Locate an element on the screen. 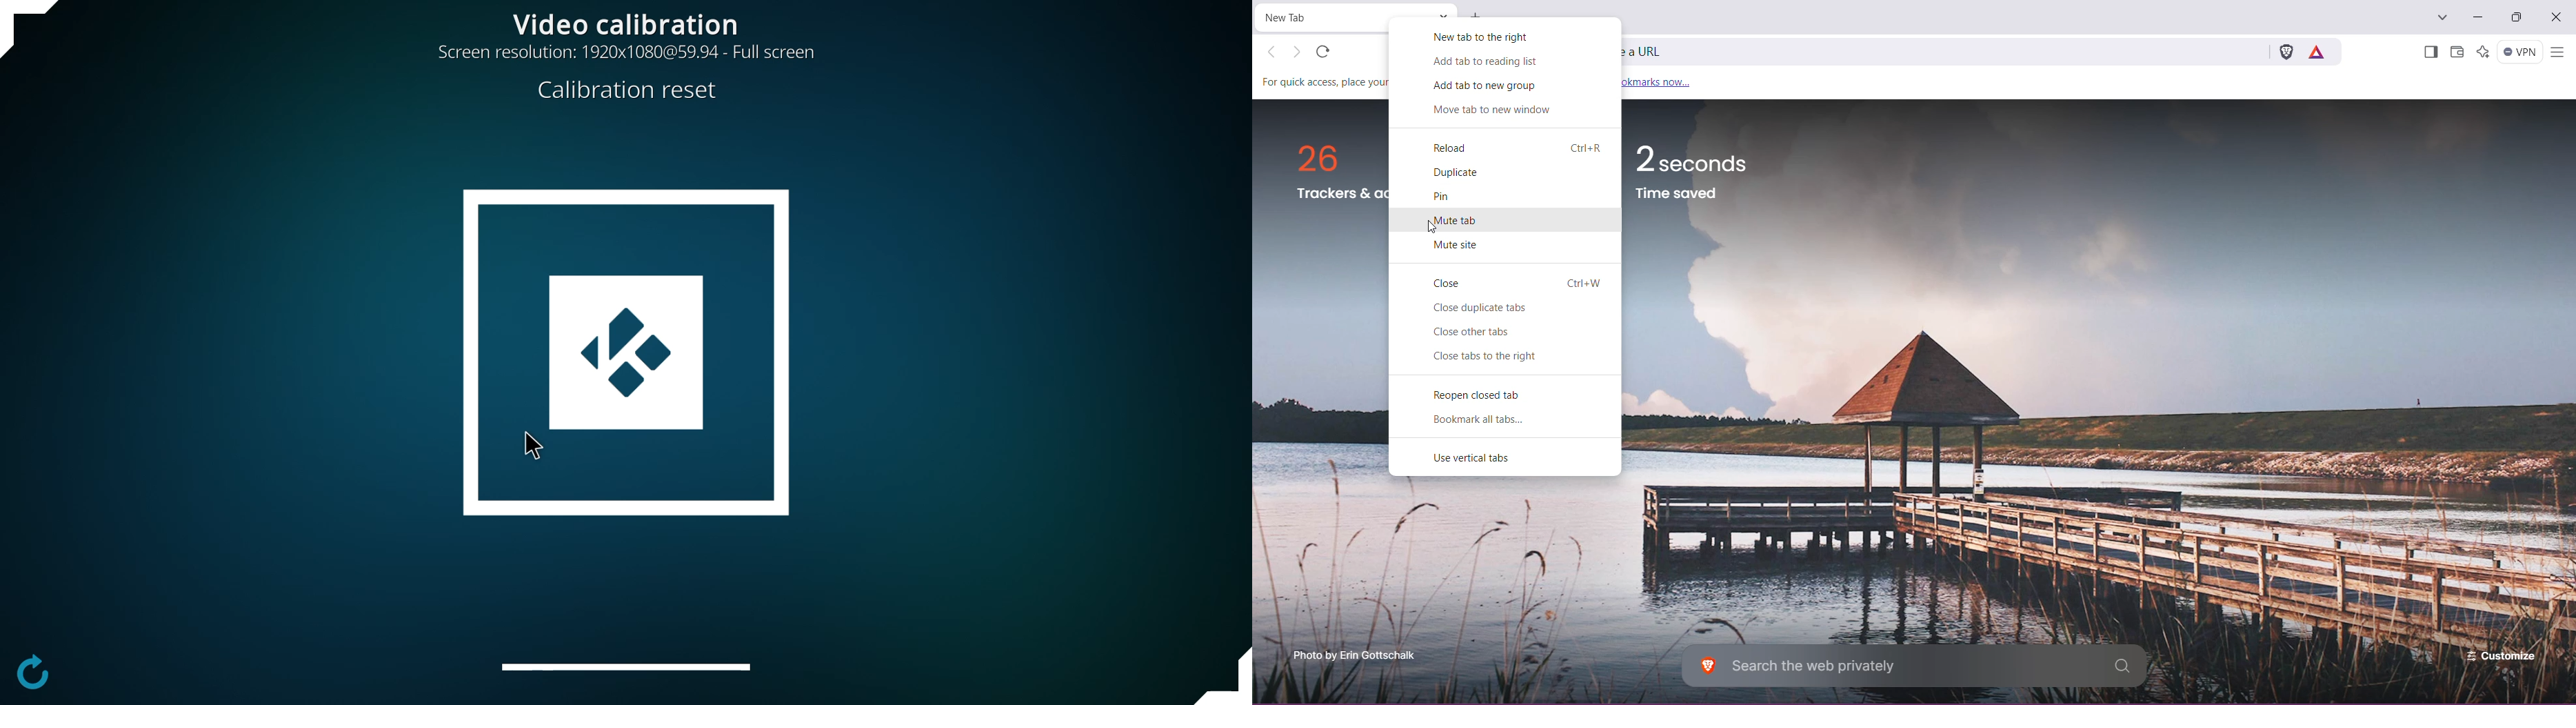  adjust subtitles is located at coordinates (636, 672).